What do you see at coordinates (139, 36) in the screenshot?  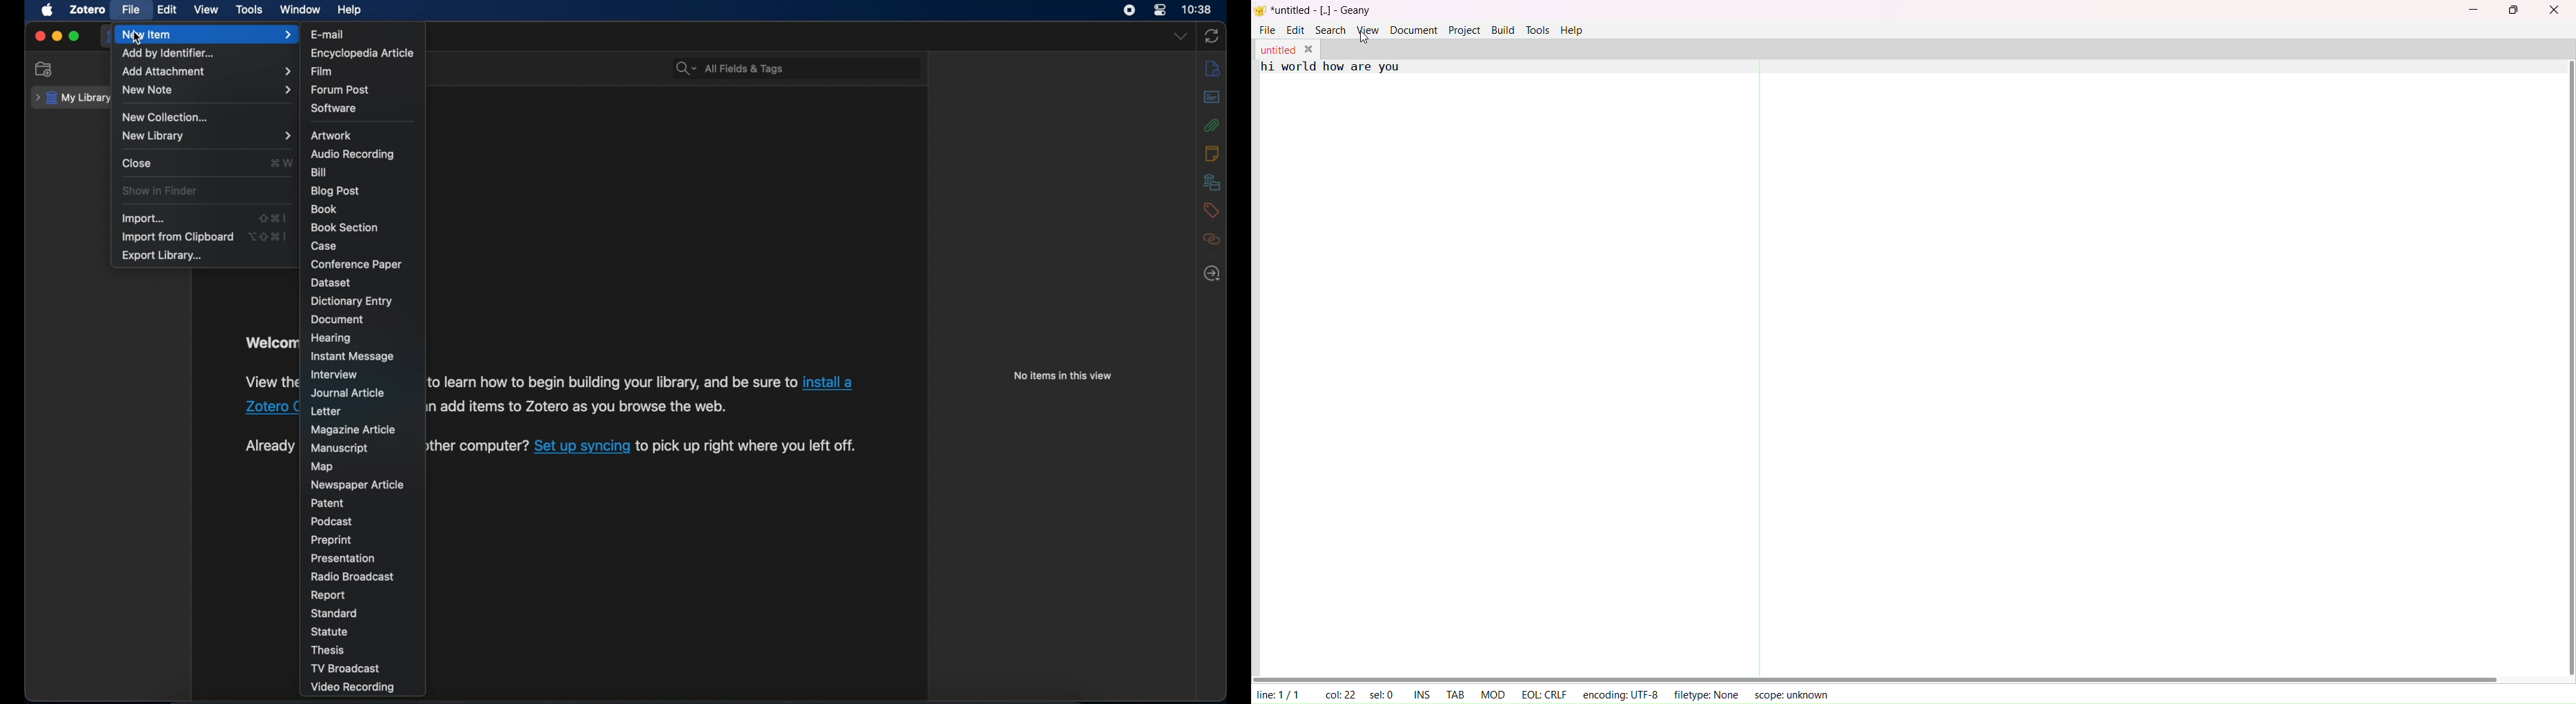 I see `cursor` at bounding box center [139, 36].